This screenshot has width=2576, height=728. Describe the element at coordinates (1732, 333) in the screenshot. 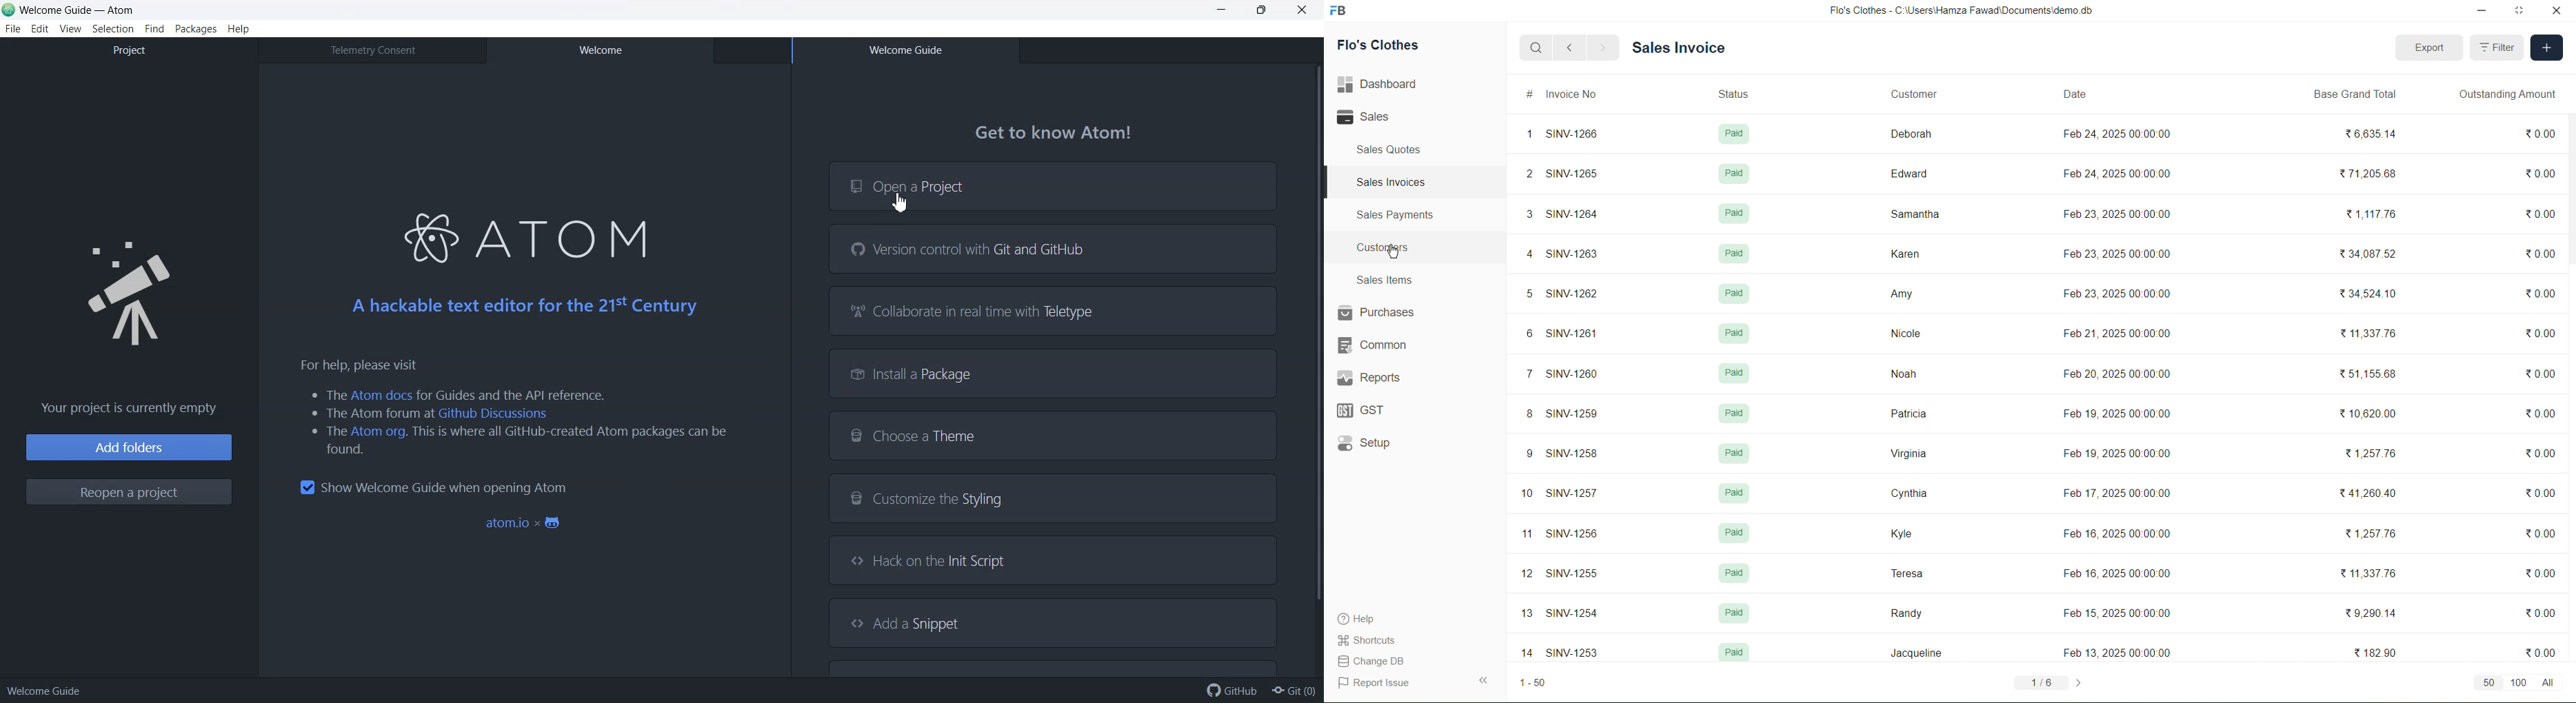

I see `Paid` at that location.